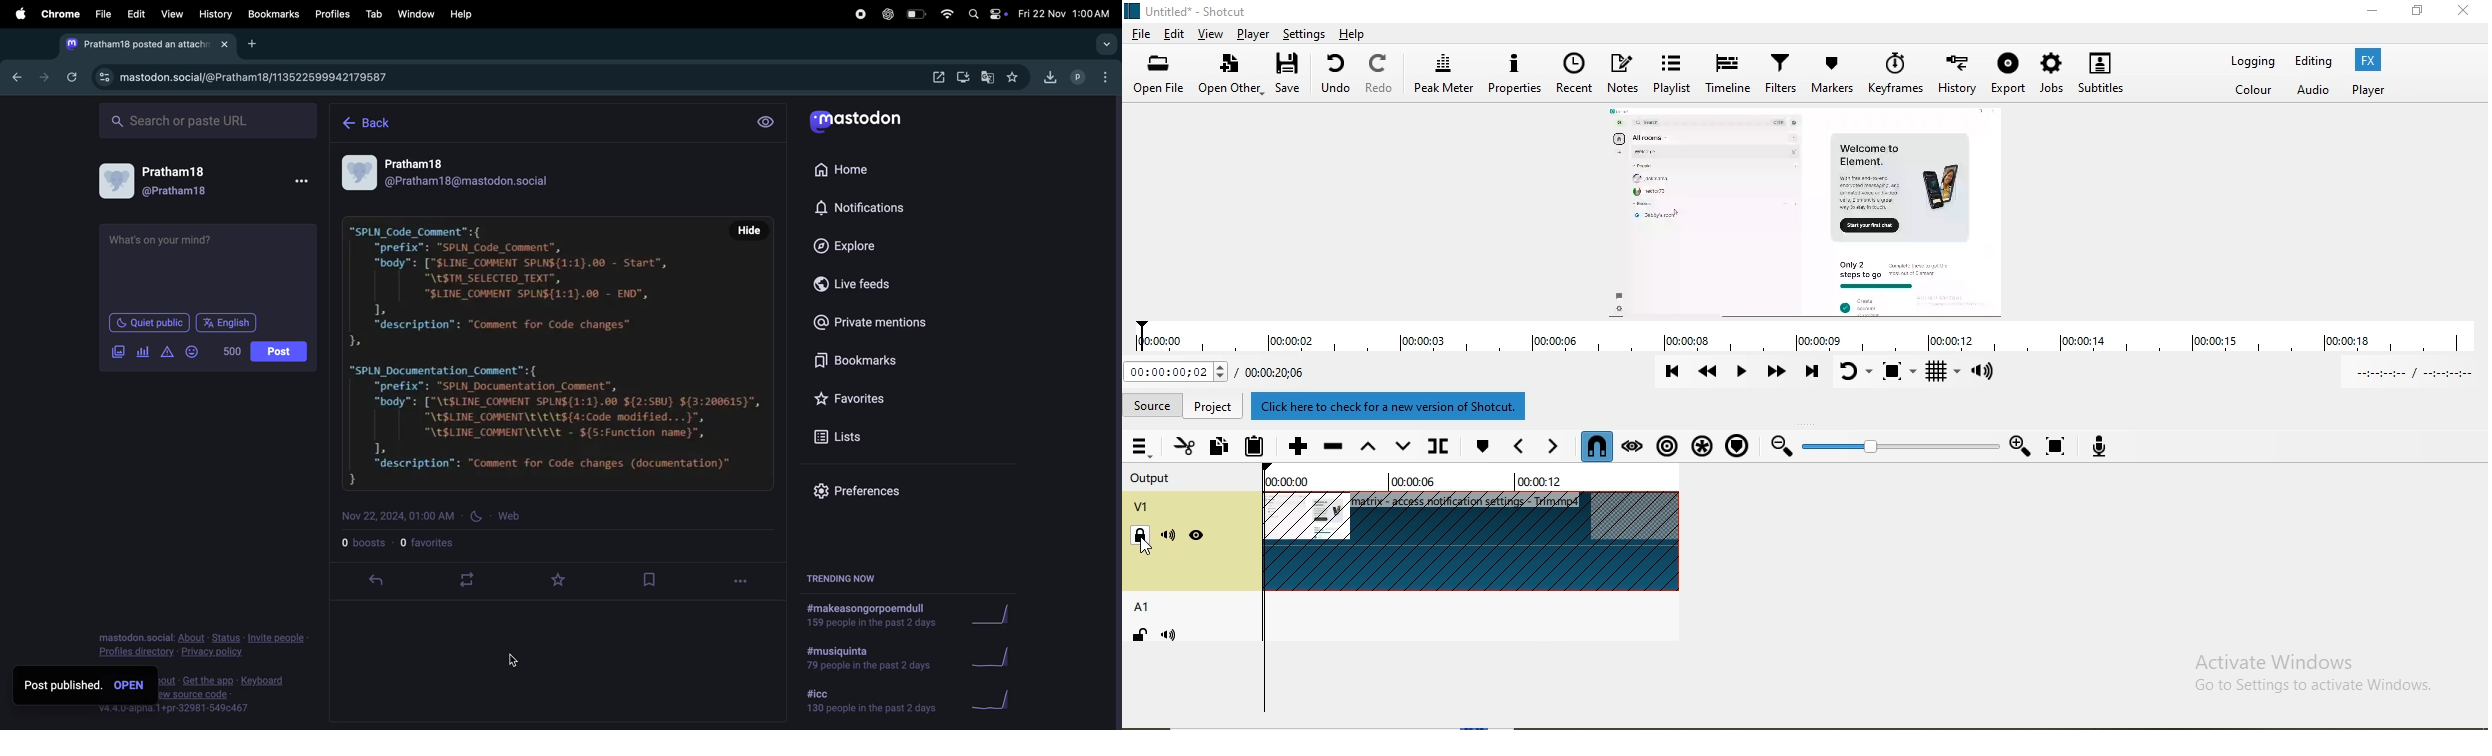  Describe the element at coordinates (1466, 482) in the screenshot. I see `Time markers` at that location.